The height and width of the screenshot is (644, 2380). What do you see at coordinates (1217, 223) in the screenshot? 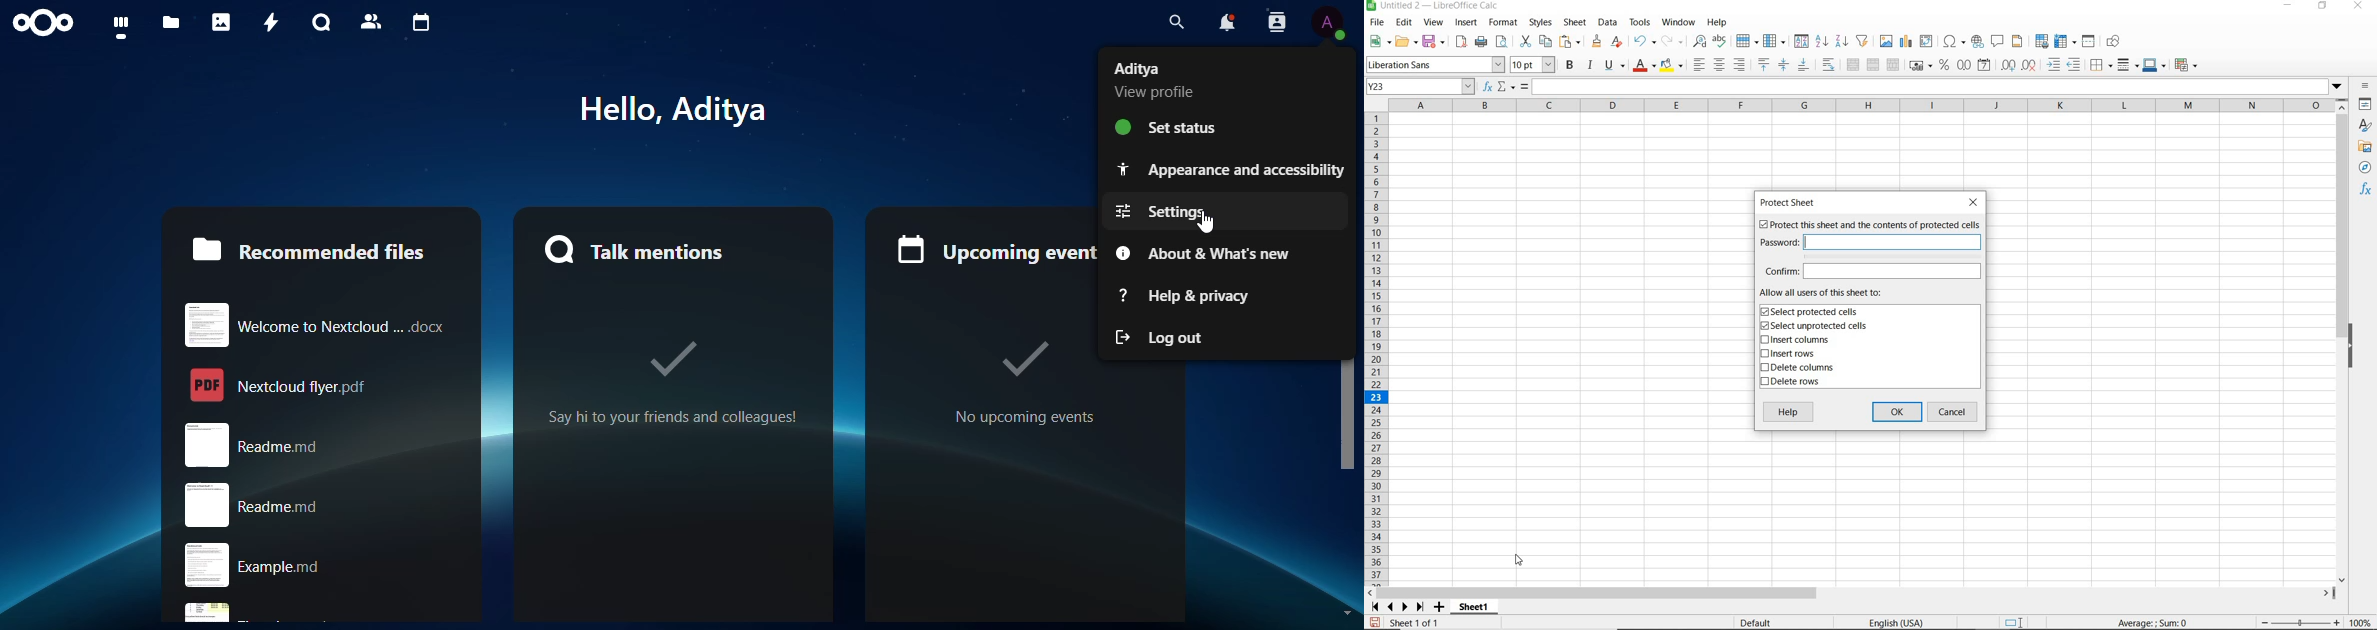
I see `cursor` at bounding box center [1217, 223].